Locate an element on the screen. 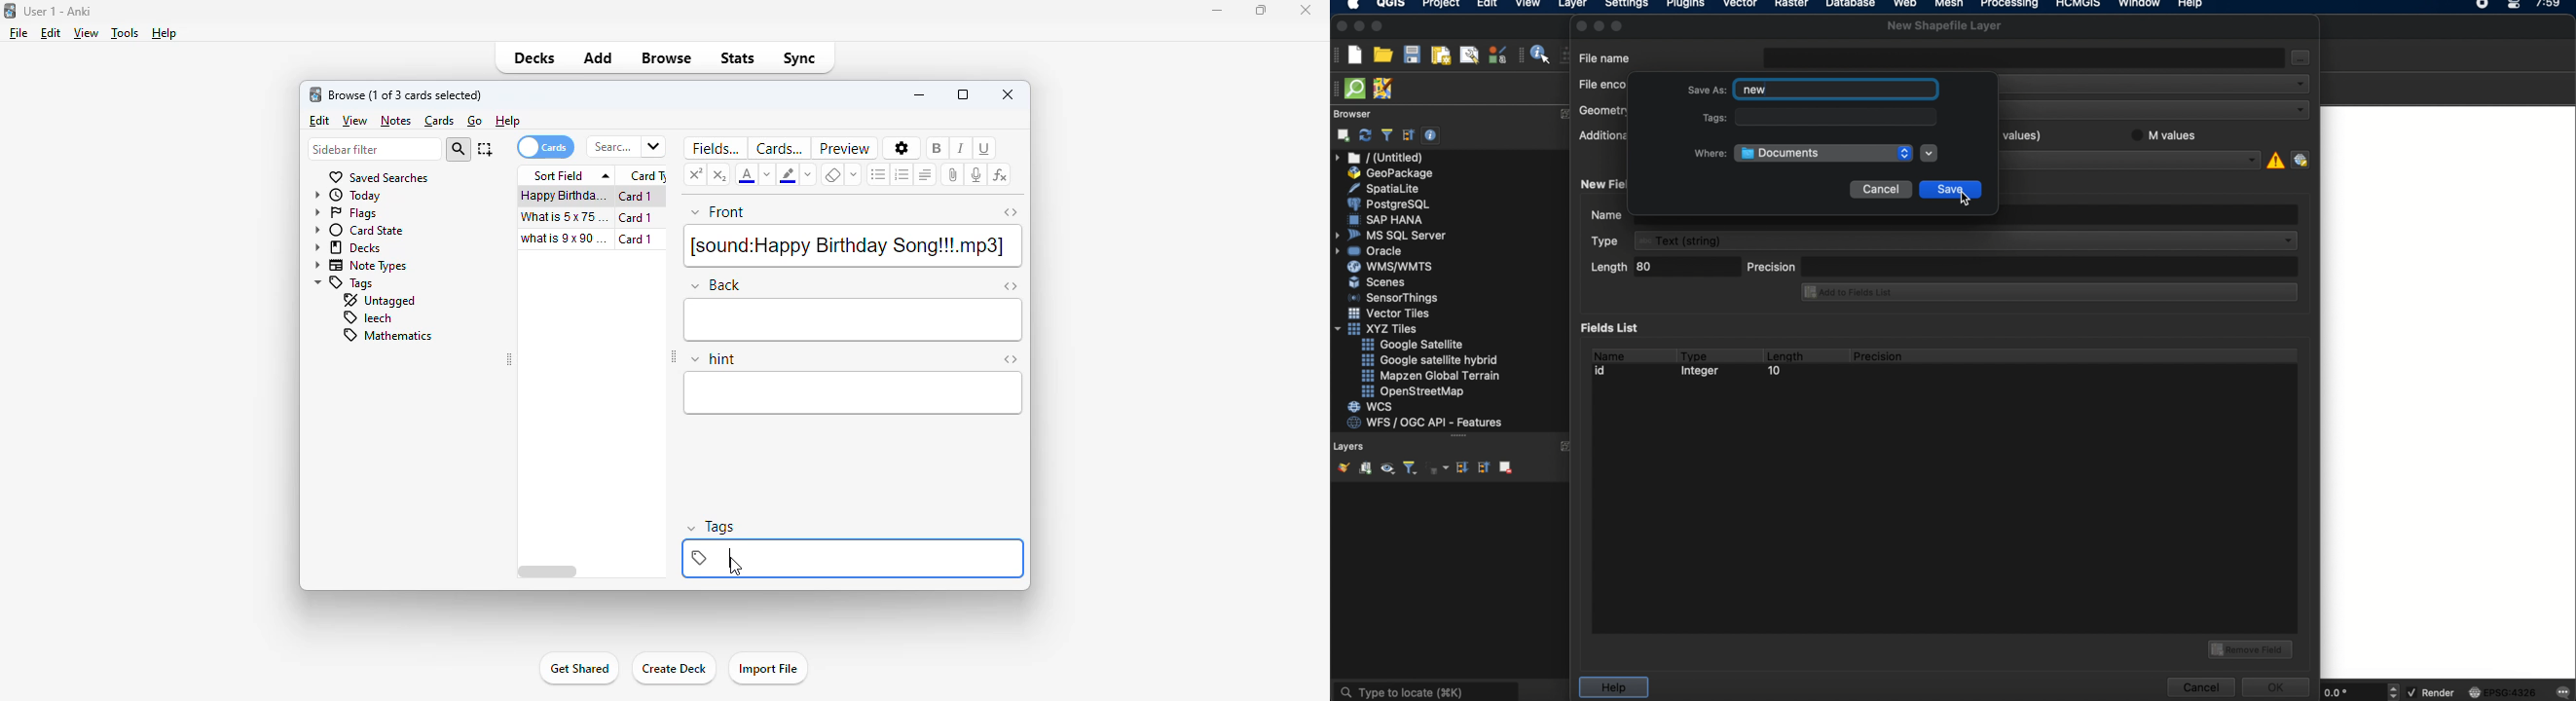 The height and width of the screenshot is (728, 2576). postgresql is located at coordinates (1388, 204).